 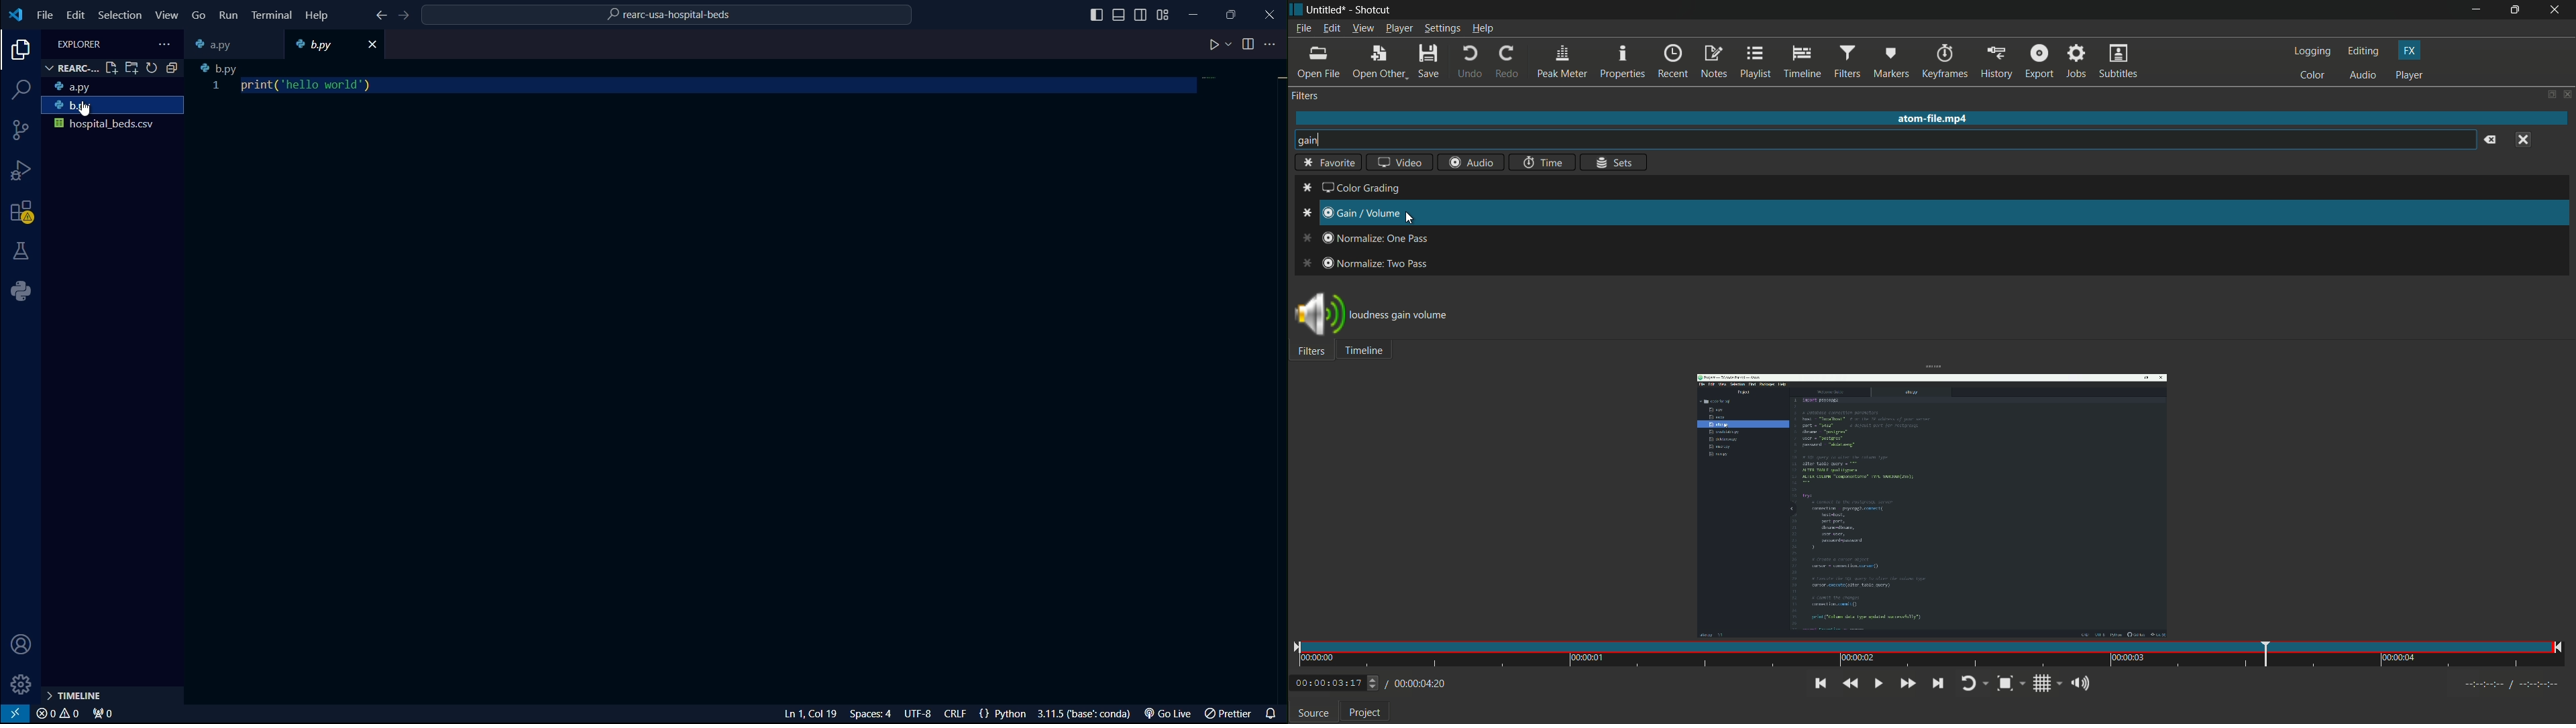 I want to click on playlist, so click(x=1756, y=62).